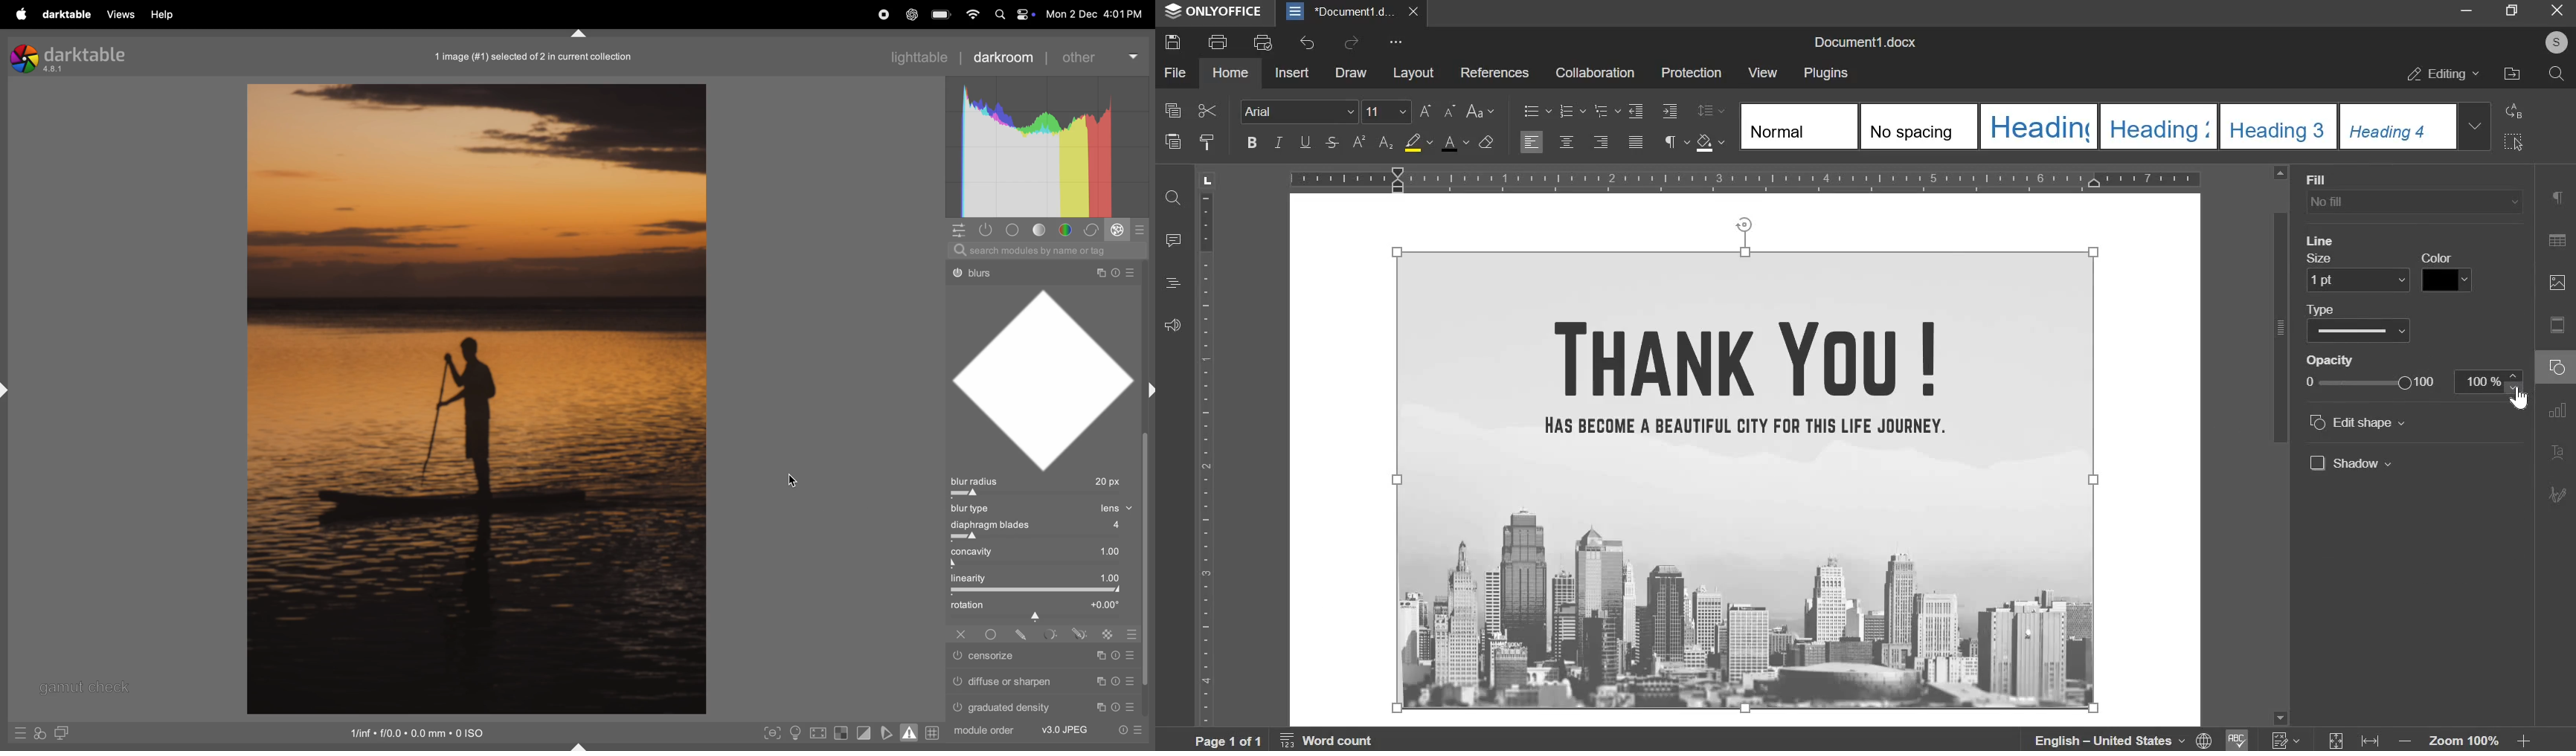 The width and height of the screenshot is (2576, 756). Describe the element at coordinates (1207, 111) in the screenshot. I see `cut` at that location.